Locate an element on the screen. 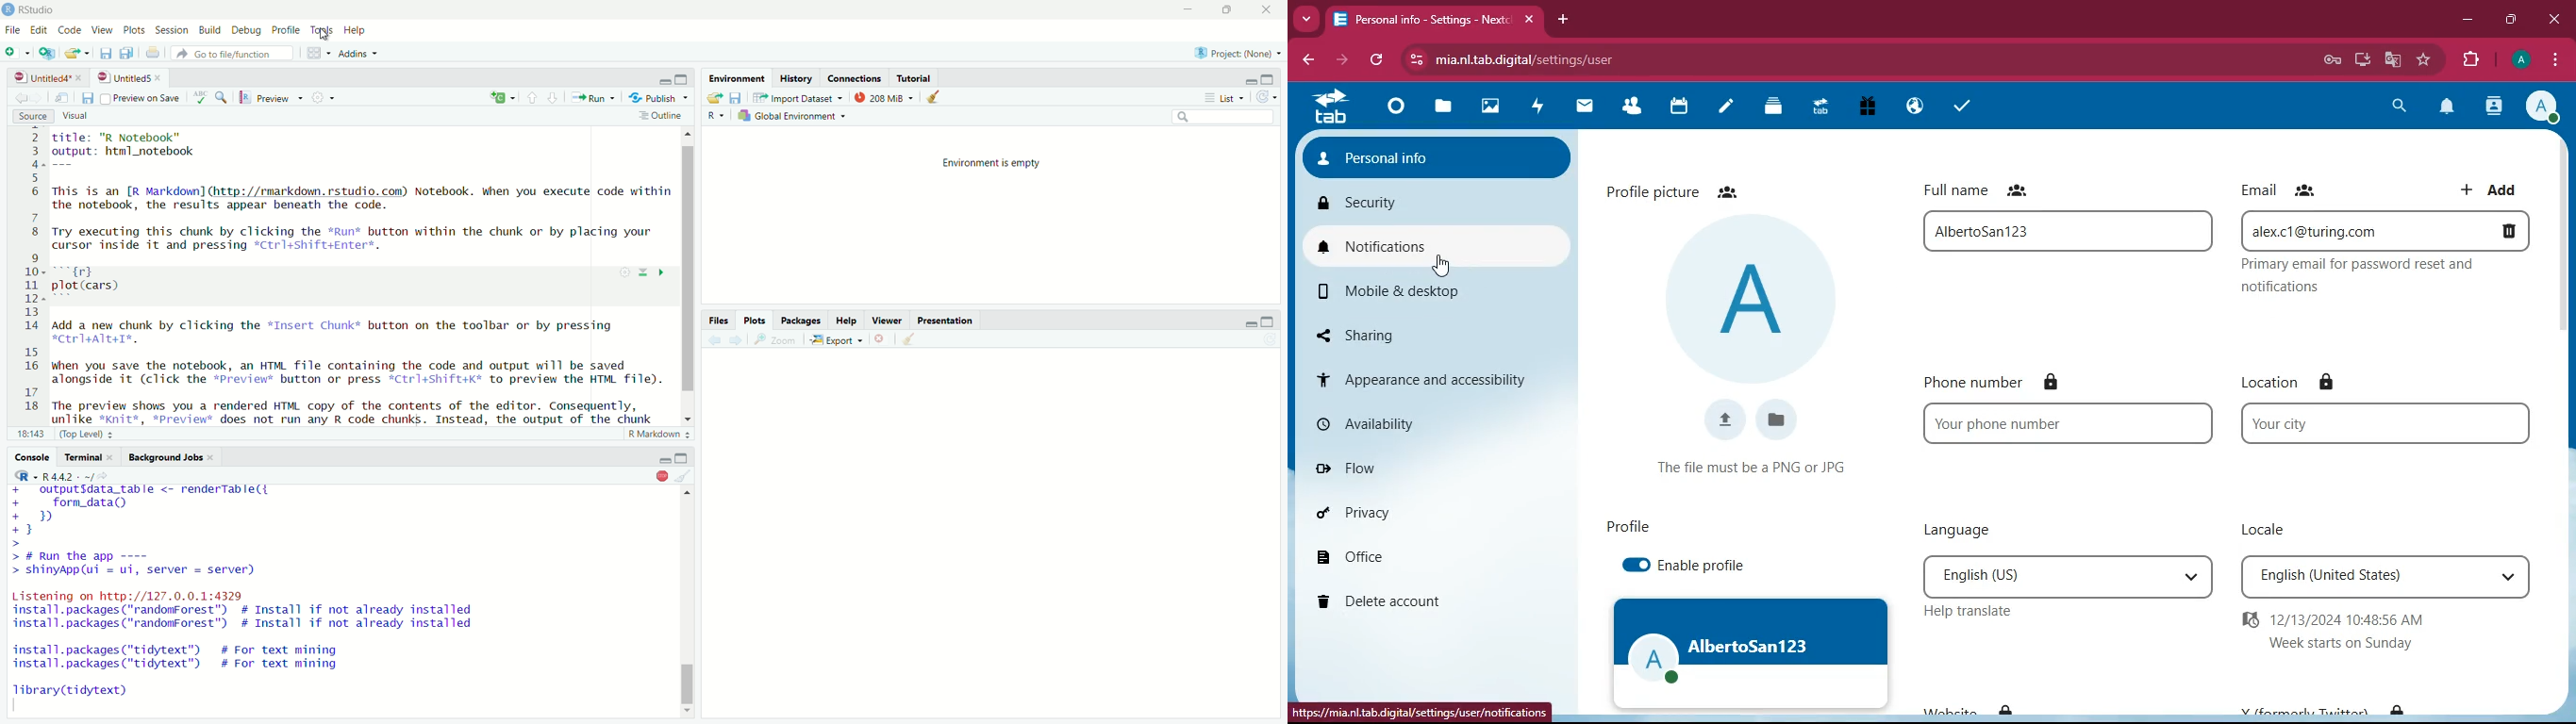 This screenshot has width=2576, height=728. refresh options is located at coordinates (1268, 97).